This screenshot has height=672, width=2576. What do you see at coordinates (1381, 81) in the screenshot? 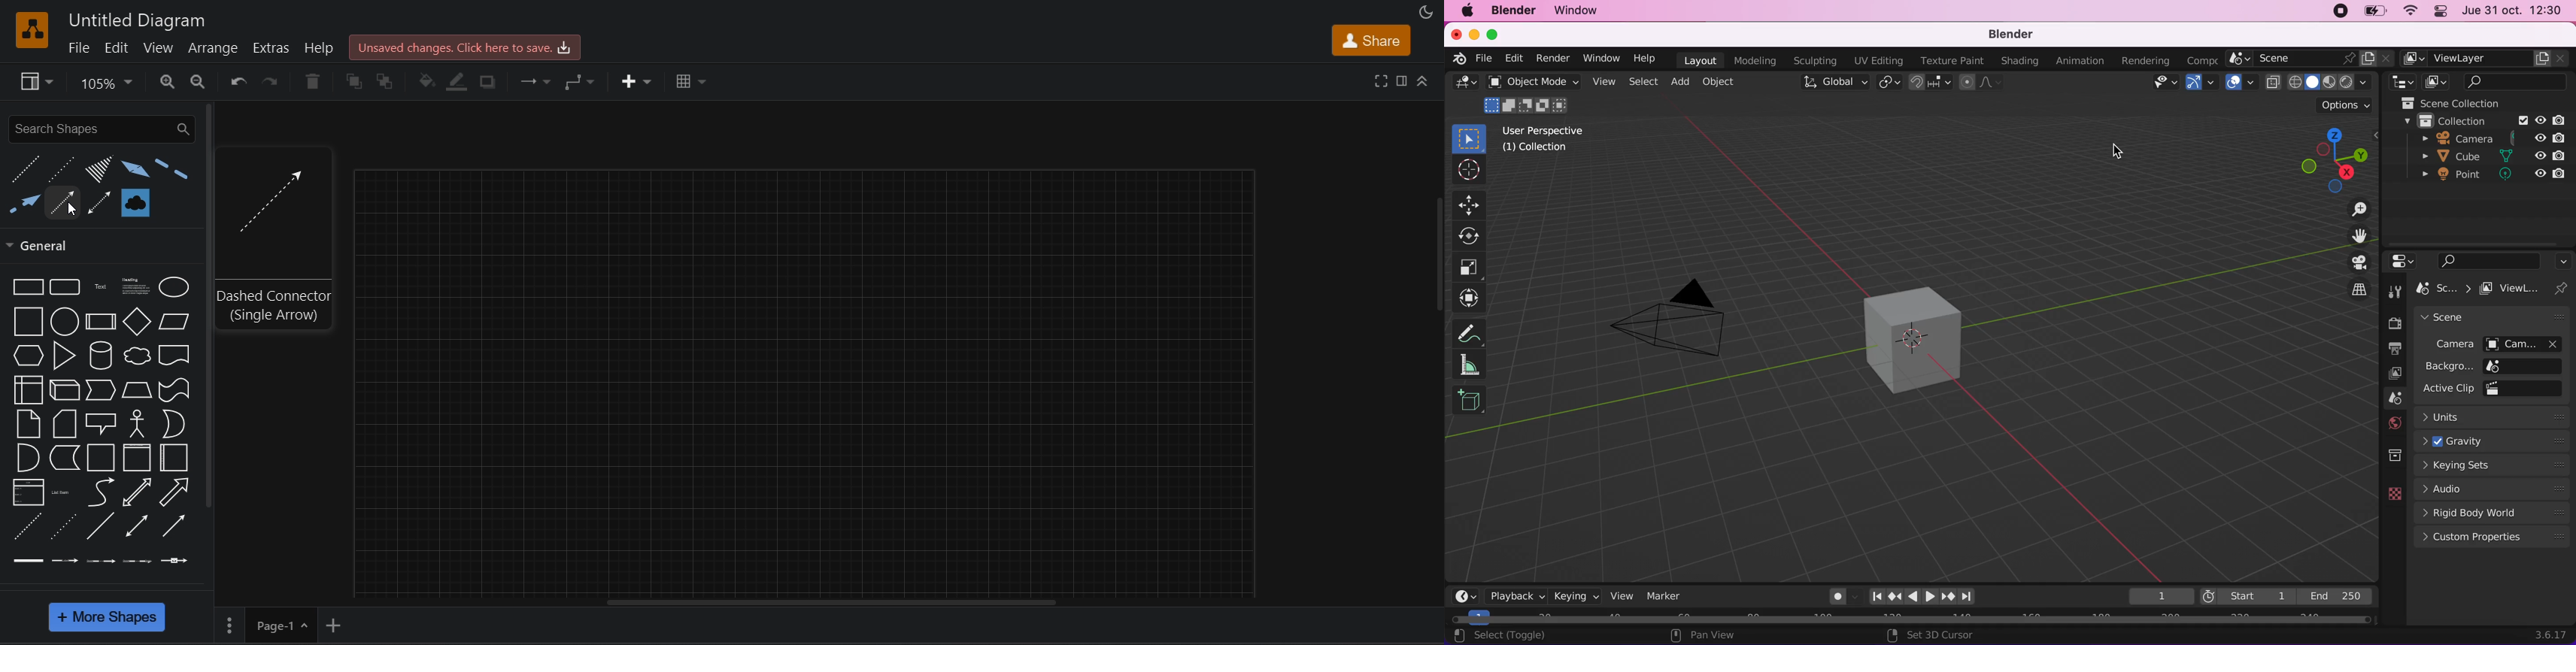
I see `fullscreen` at bounding box center [1381, 81].